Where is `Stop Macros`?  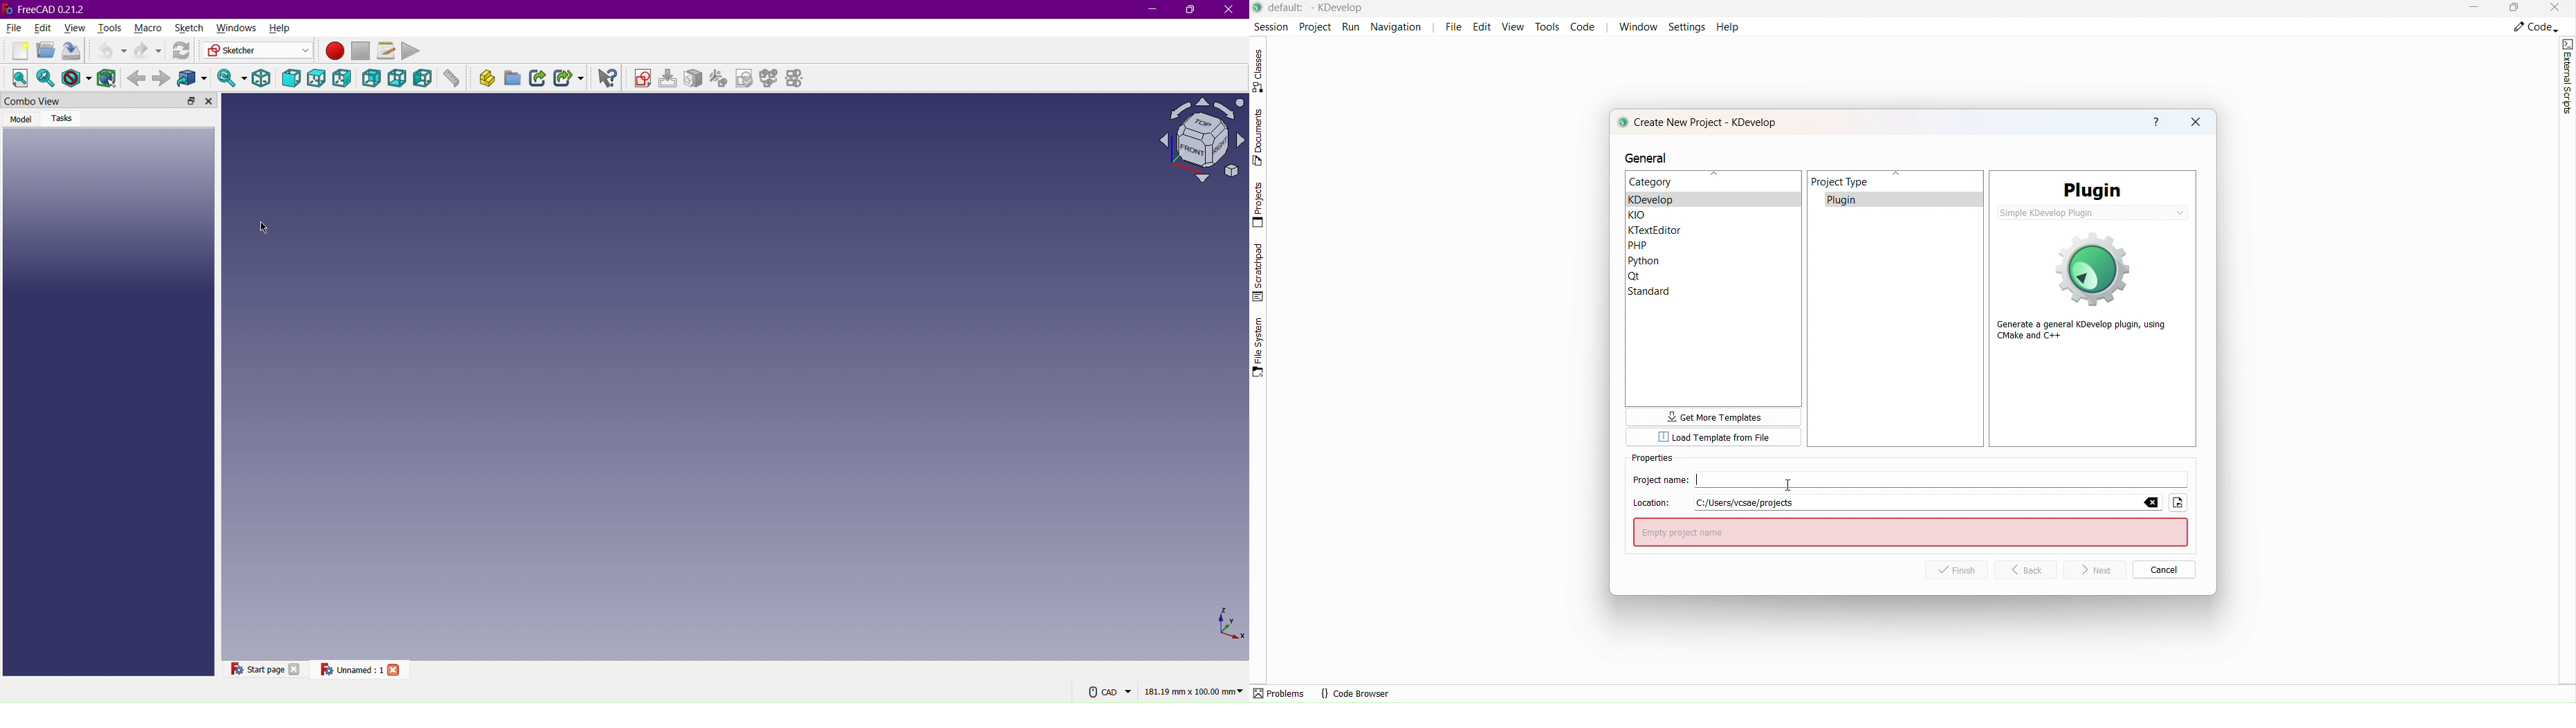
Stop Macros is located at coordinates (360, 51).